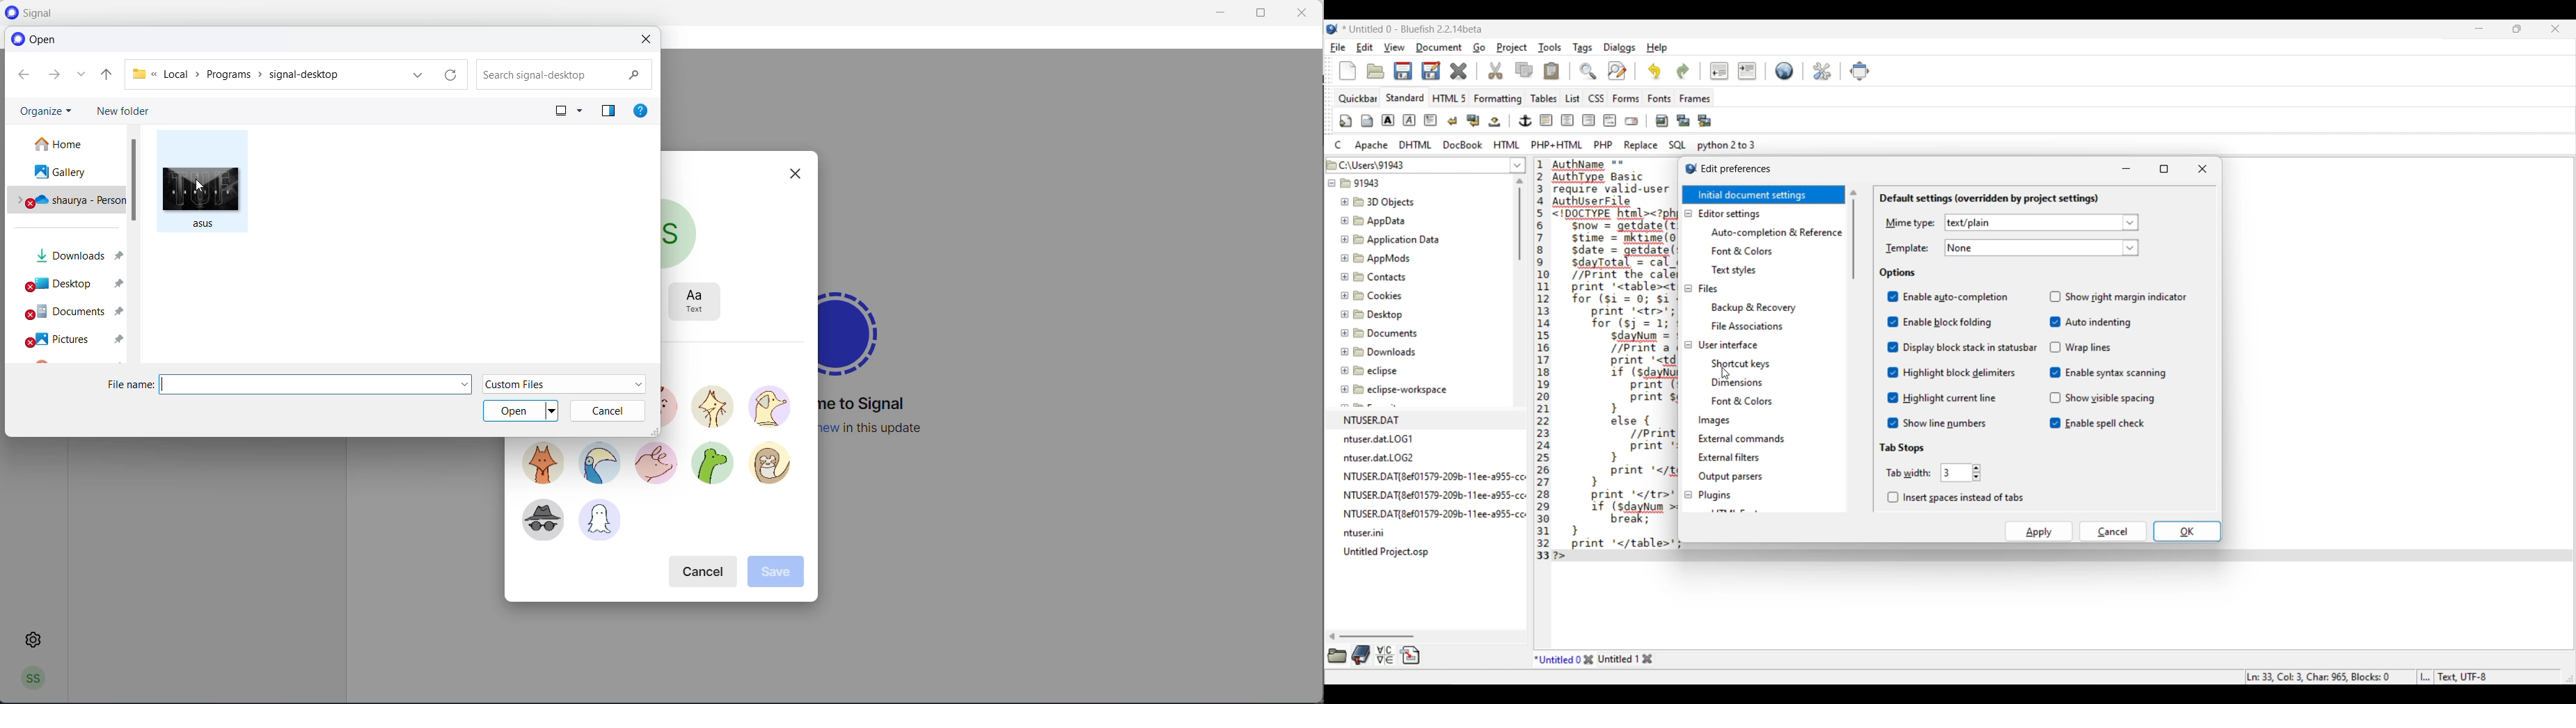  What do you see at coordinates (68, 144) in the screenshot?
I see `home` at bounding box center [68, 144].